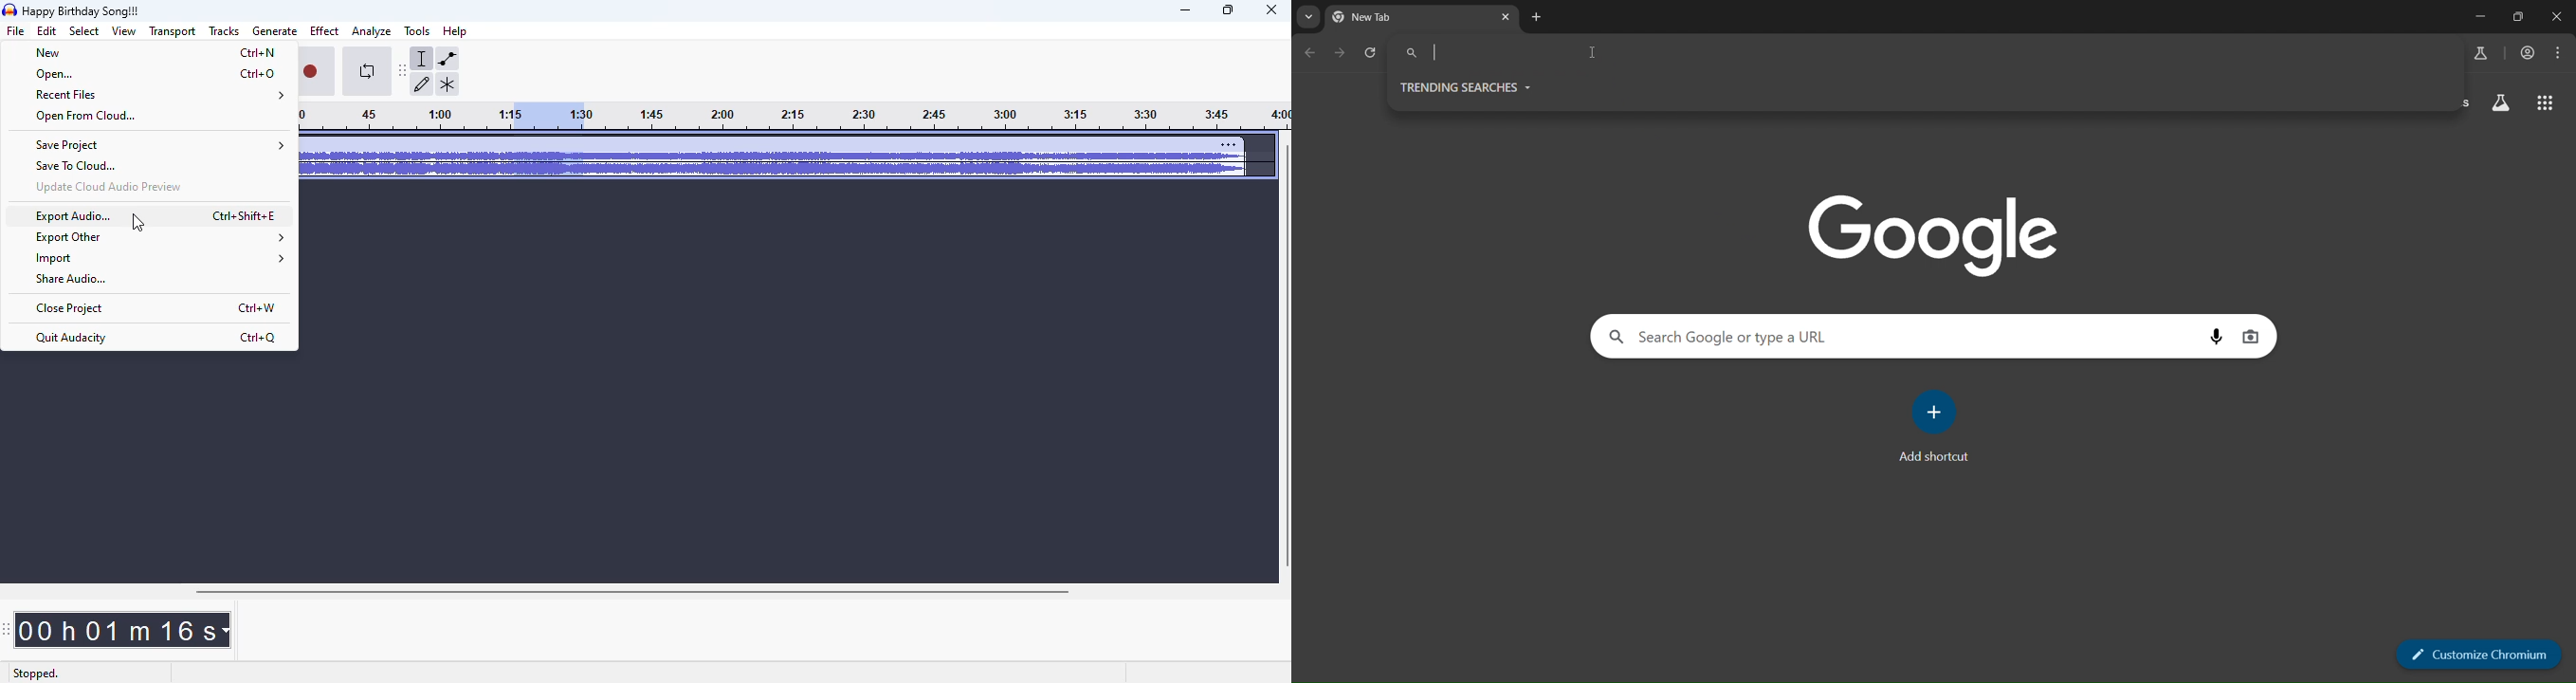 The width and height of the screenshot is (2576, 700). What do you see at coordinates (416, 31) in the screenshot?
I see `tools` at bounding box center [416, 31].